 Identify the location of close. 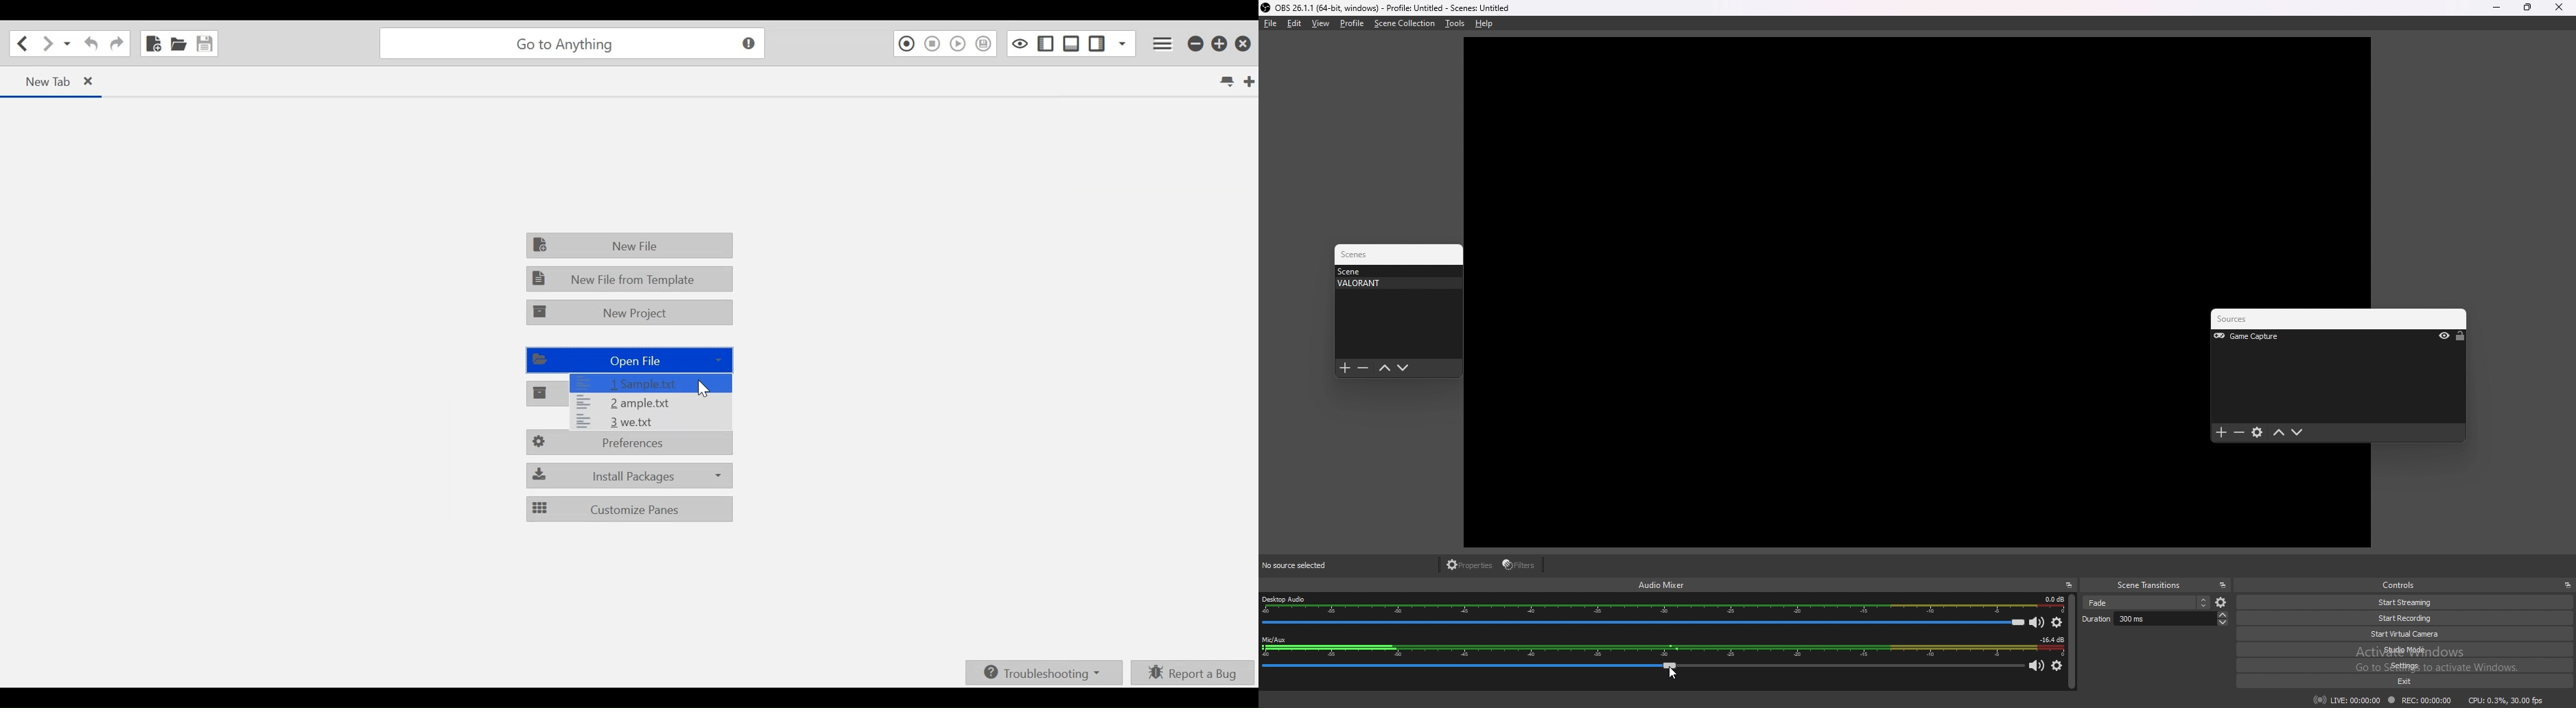
(2559, 8).